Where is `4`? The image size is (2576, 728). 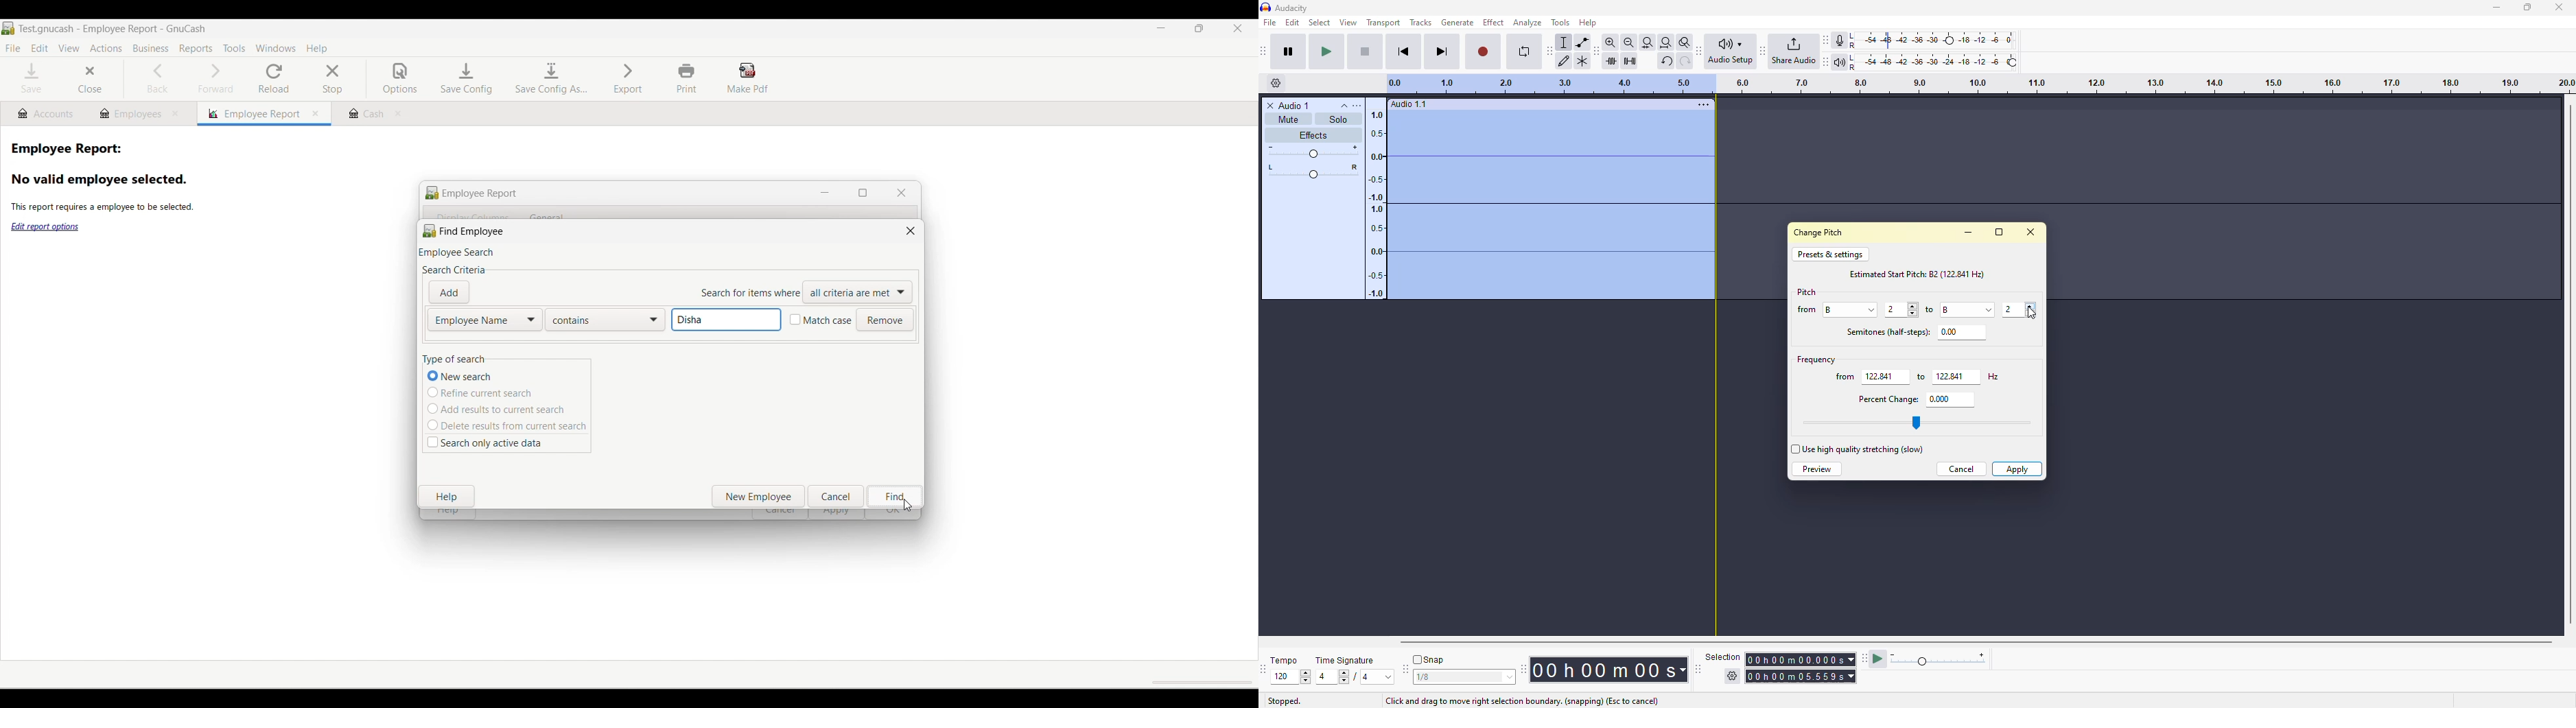 4 is located at coordinates (1323, 676).